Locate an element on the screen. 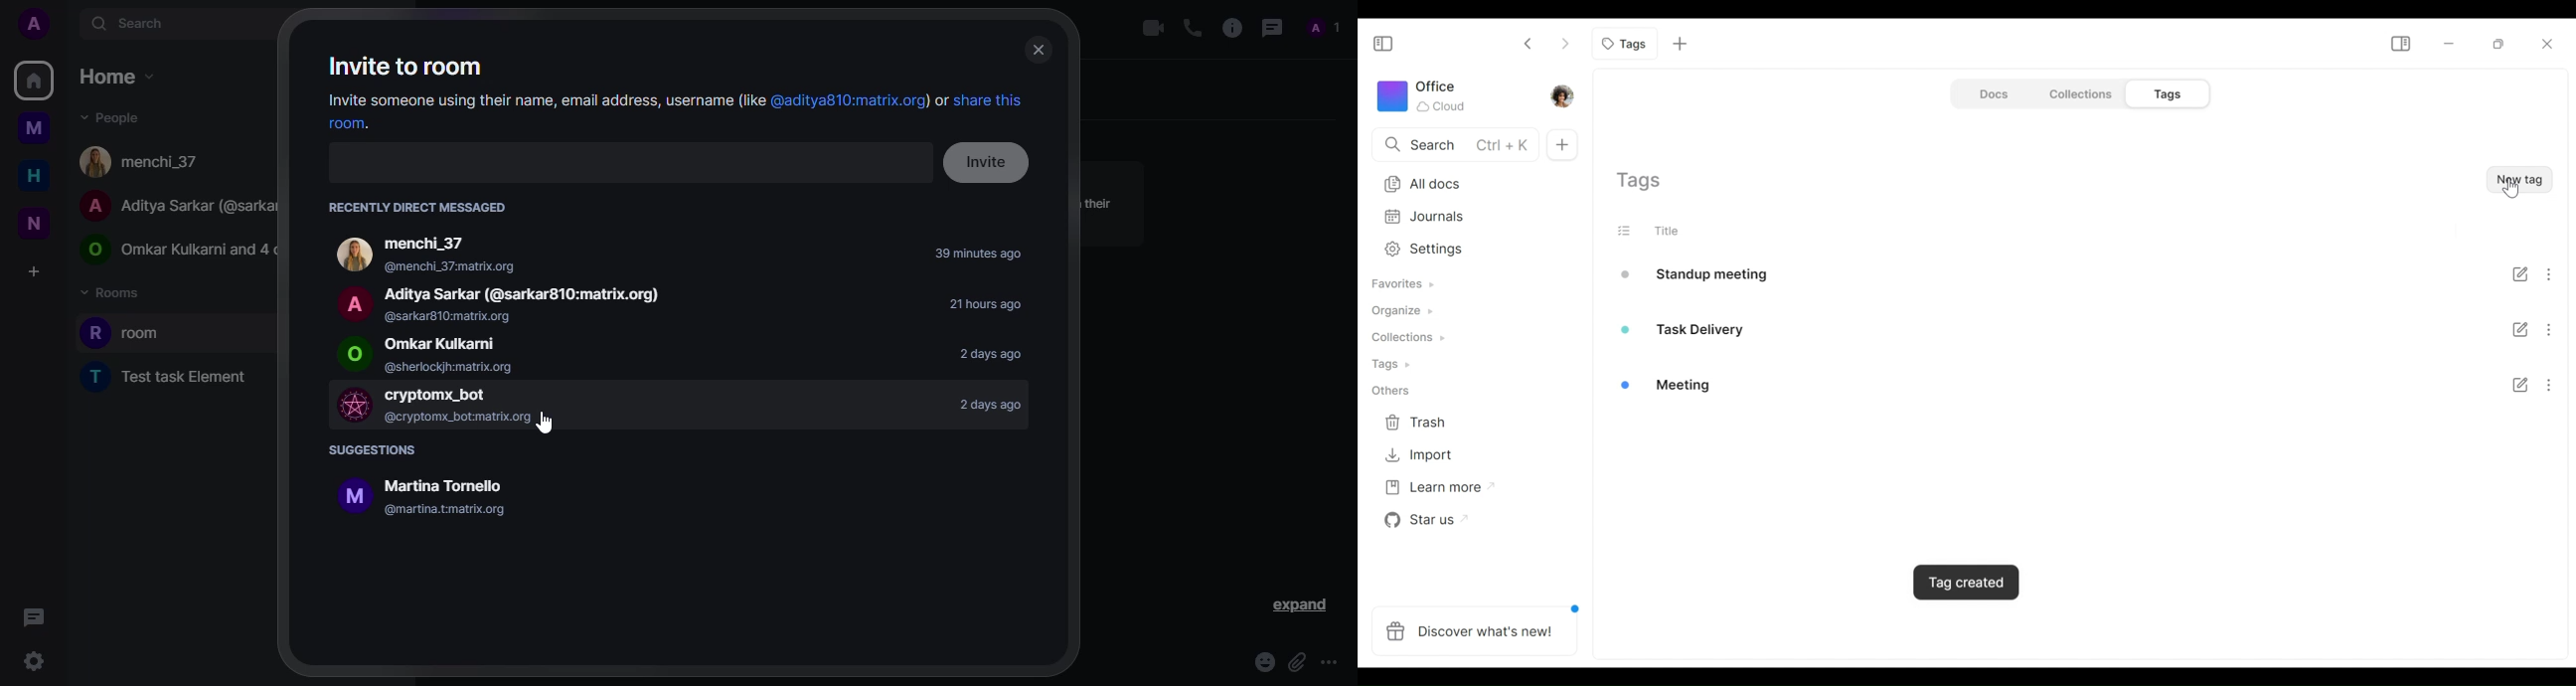 This screenshot has width=2576, height=700. 2 days ago is located at coordinates (984, 405).